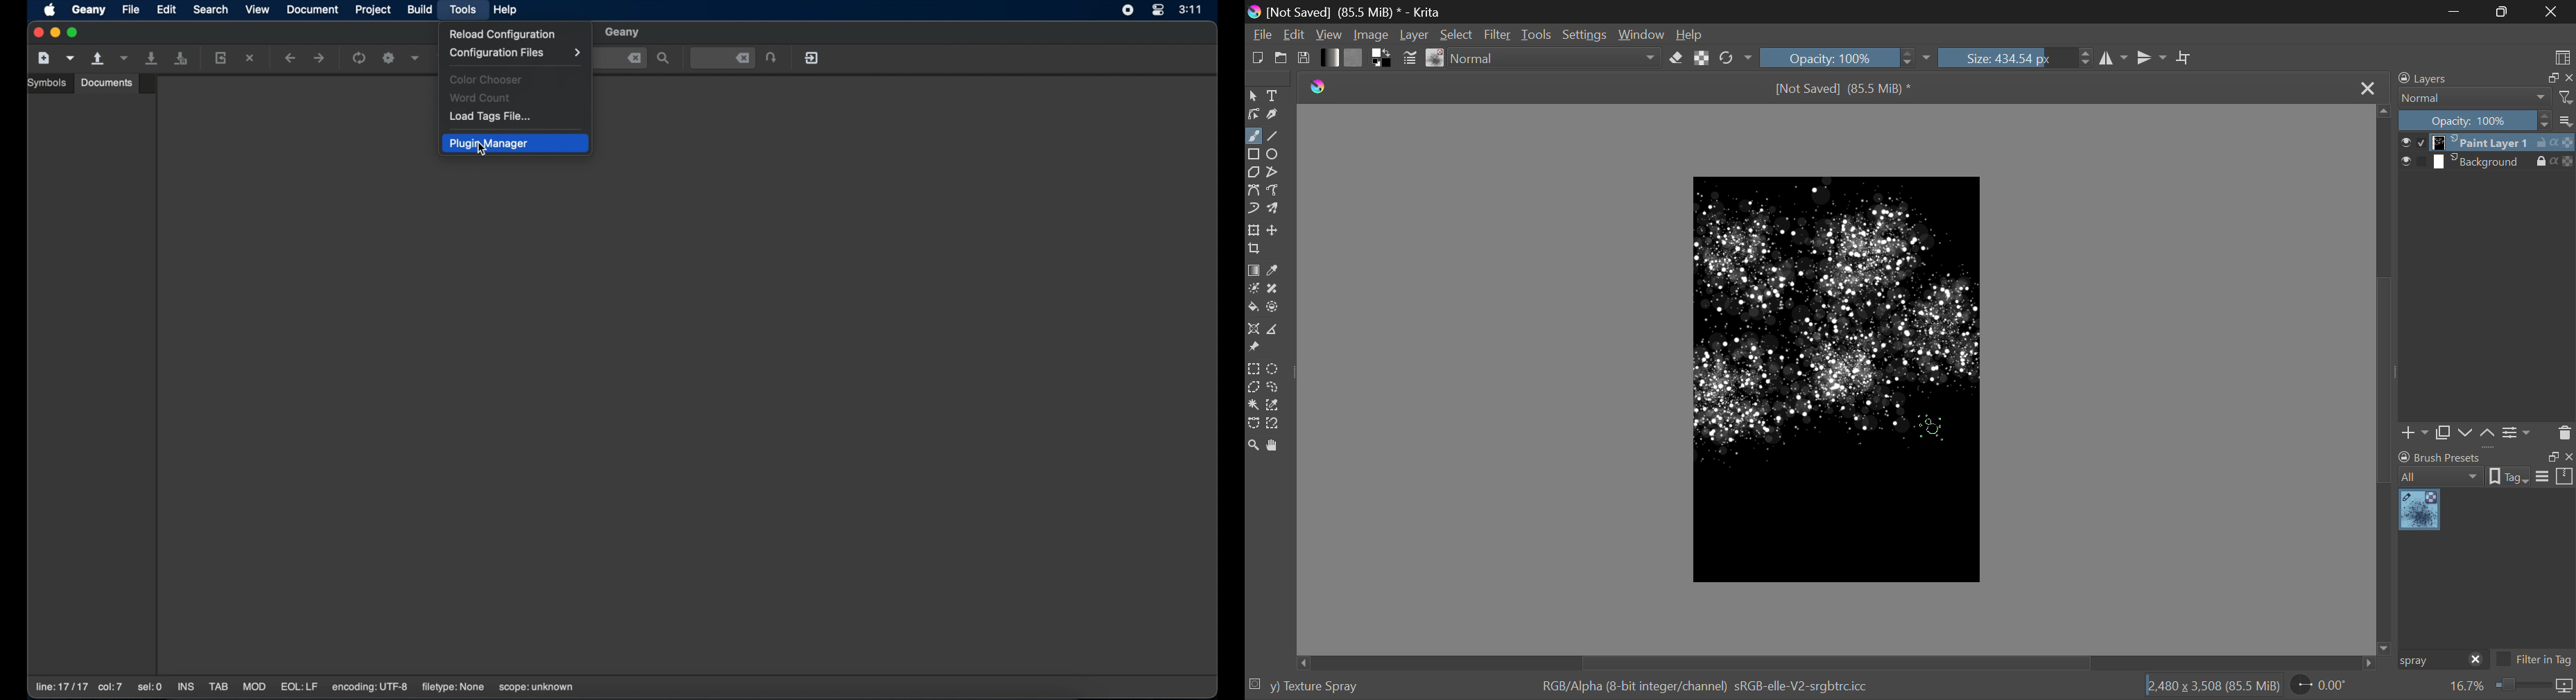  Describe the element at coordinates (1410, 60) in the screenshot. I see `Brush Settings` at that location.